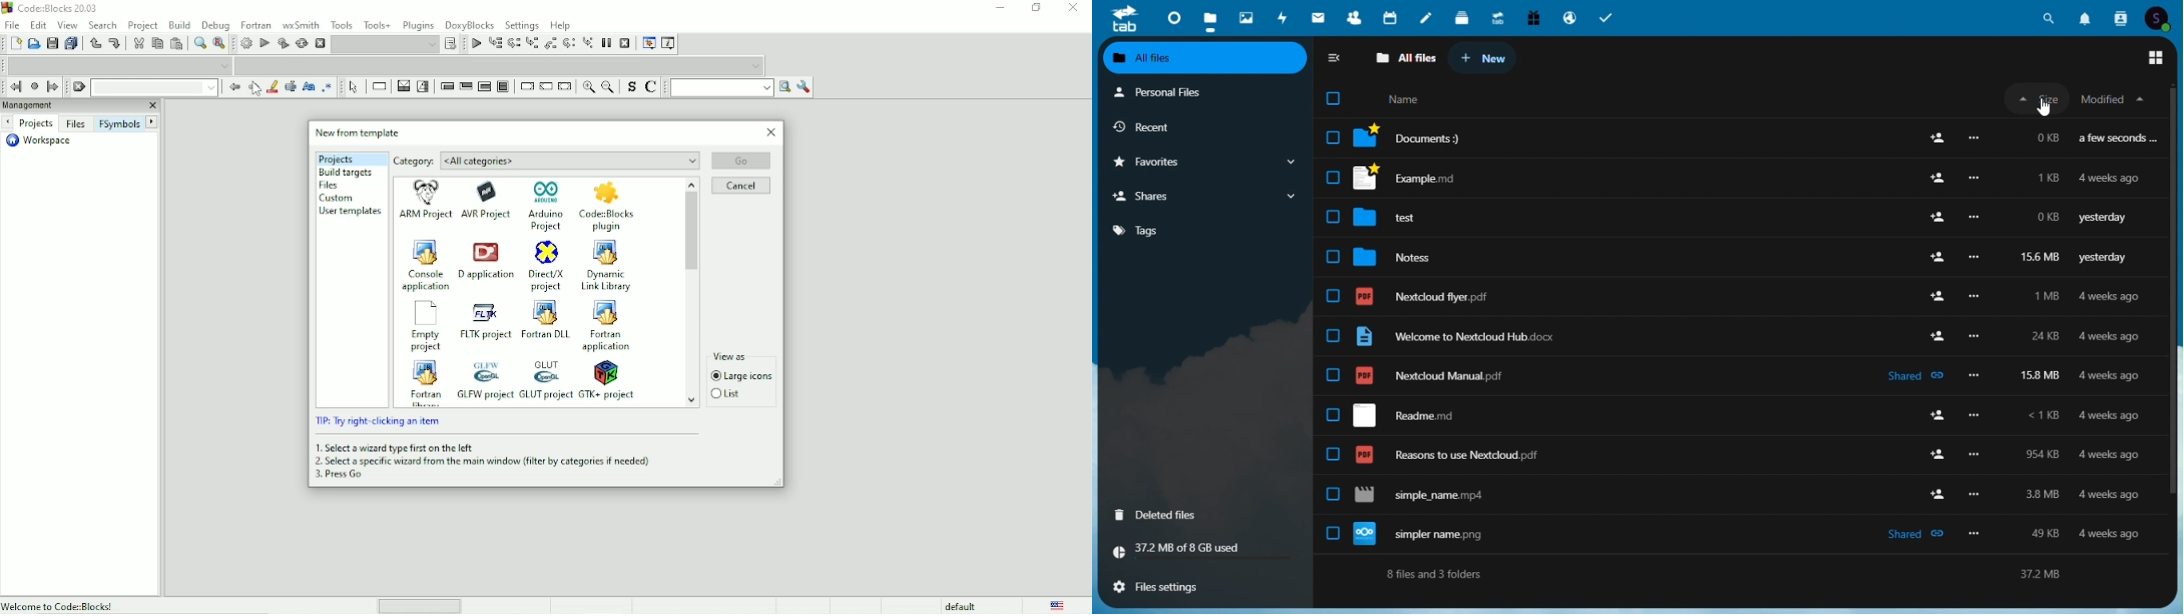 The image size is (2184, 616). What do you see at coordinates (546, 266) in the screenshot?
I see `Direct/X project` at bounding box center [546, 266].